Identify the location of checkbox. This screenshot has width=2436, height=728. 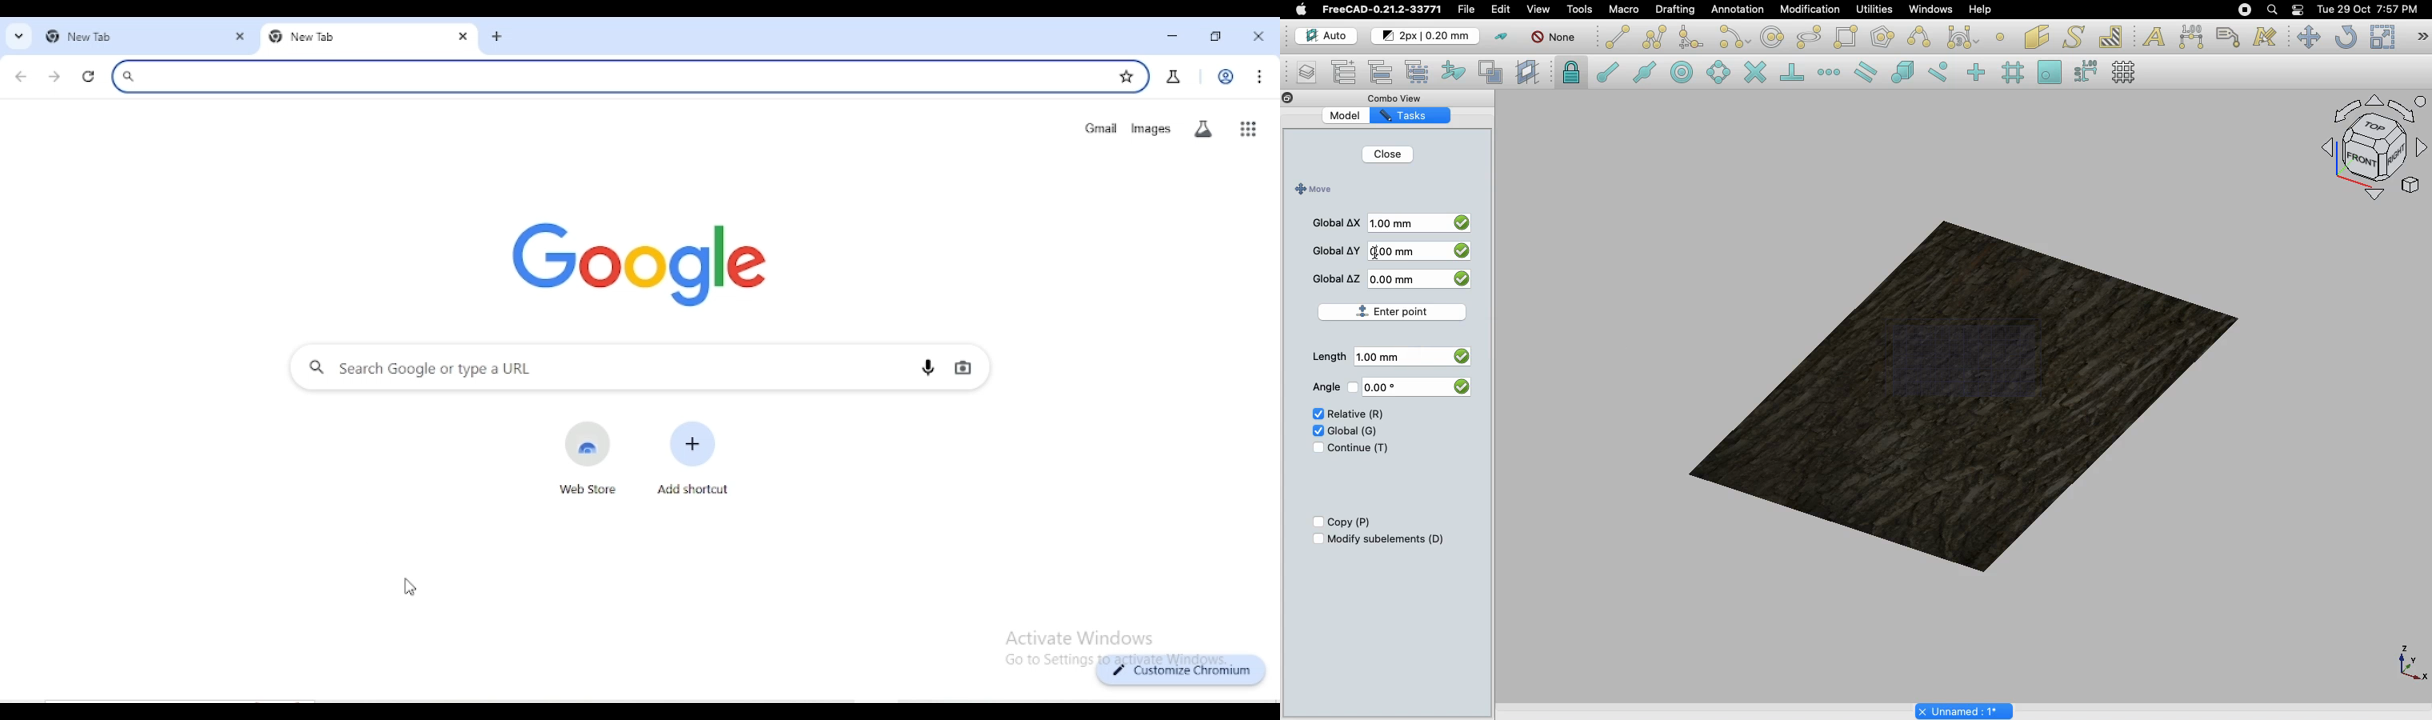
(1463, 221).